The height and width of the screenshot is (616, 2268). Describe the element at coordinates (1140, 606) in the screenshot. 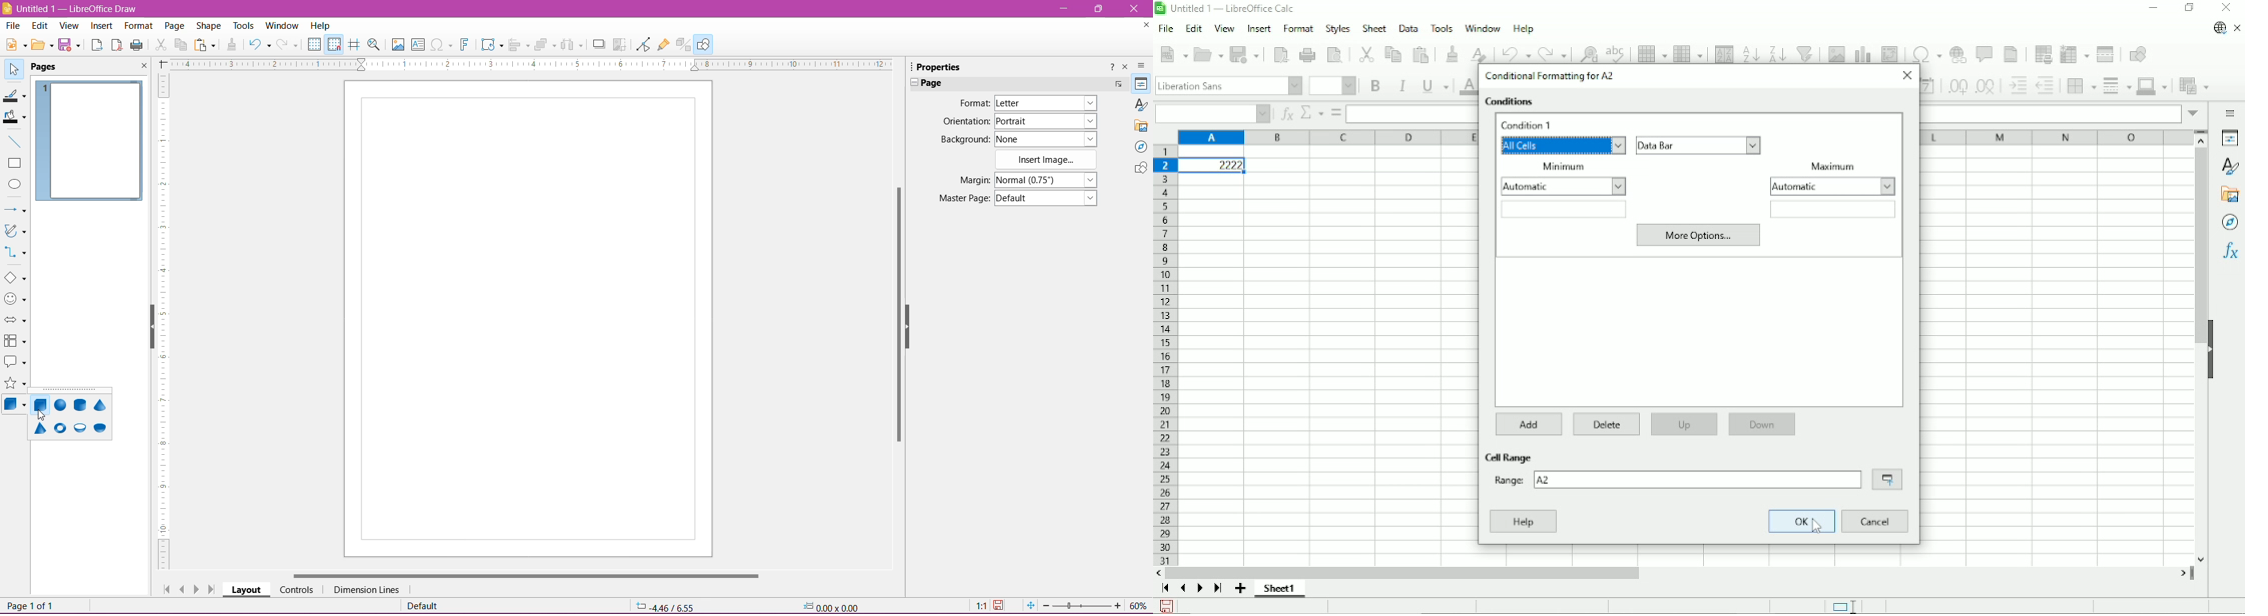

I see `Zoom Factor` at that location.